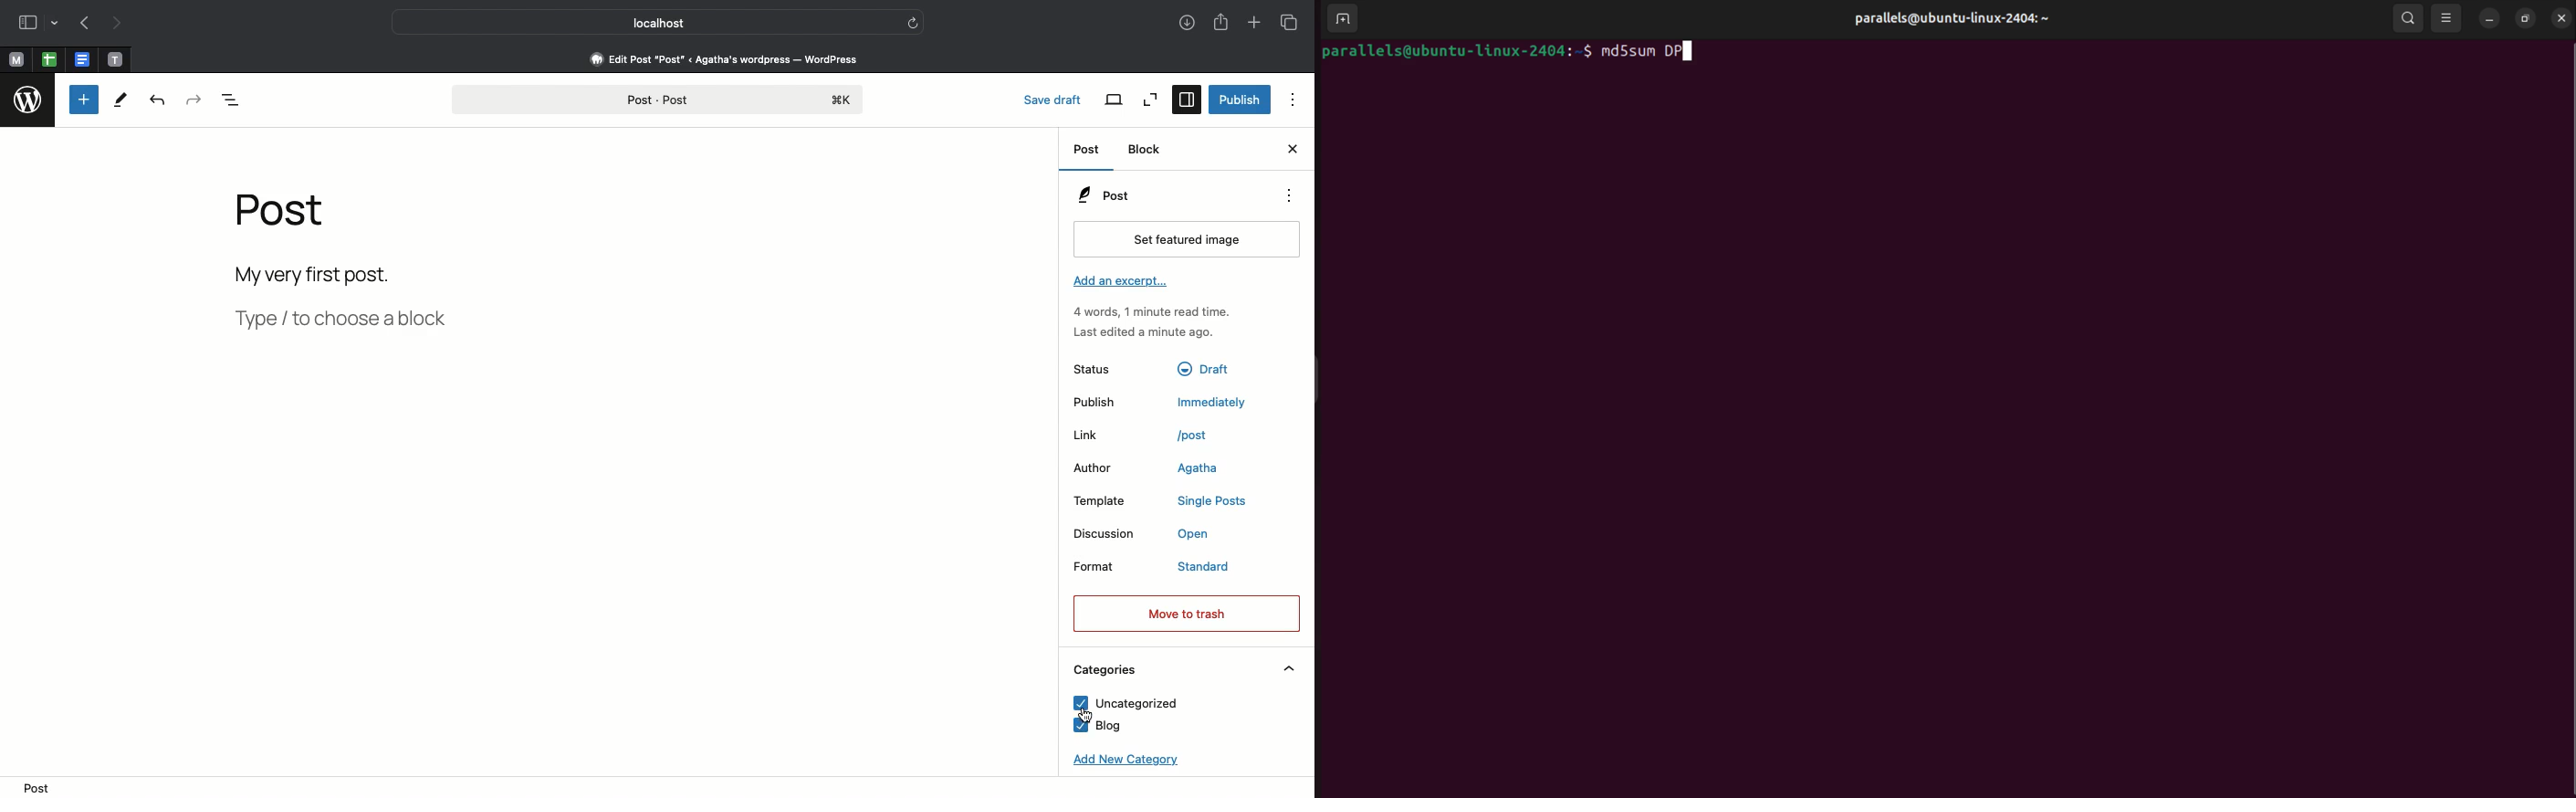 Image resolution: width=2576 pixels, height=812 pixels. Describe the element at coordinates (2448, 18) in the screenshot. I see `view options` at that location.